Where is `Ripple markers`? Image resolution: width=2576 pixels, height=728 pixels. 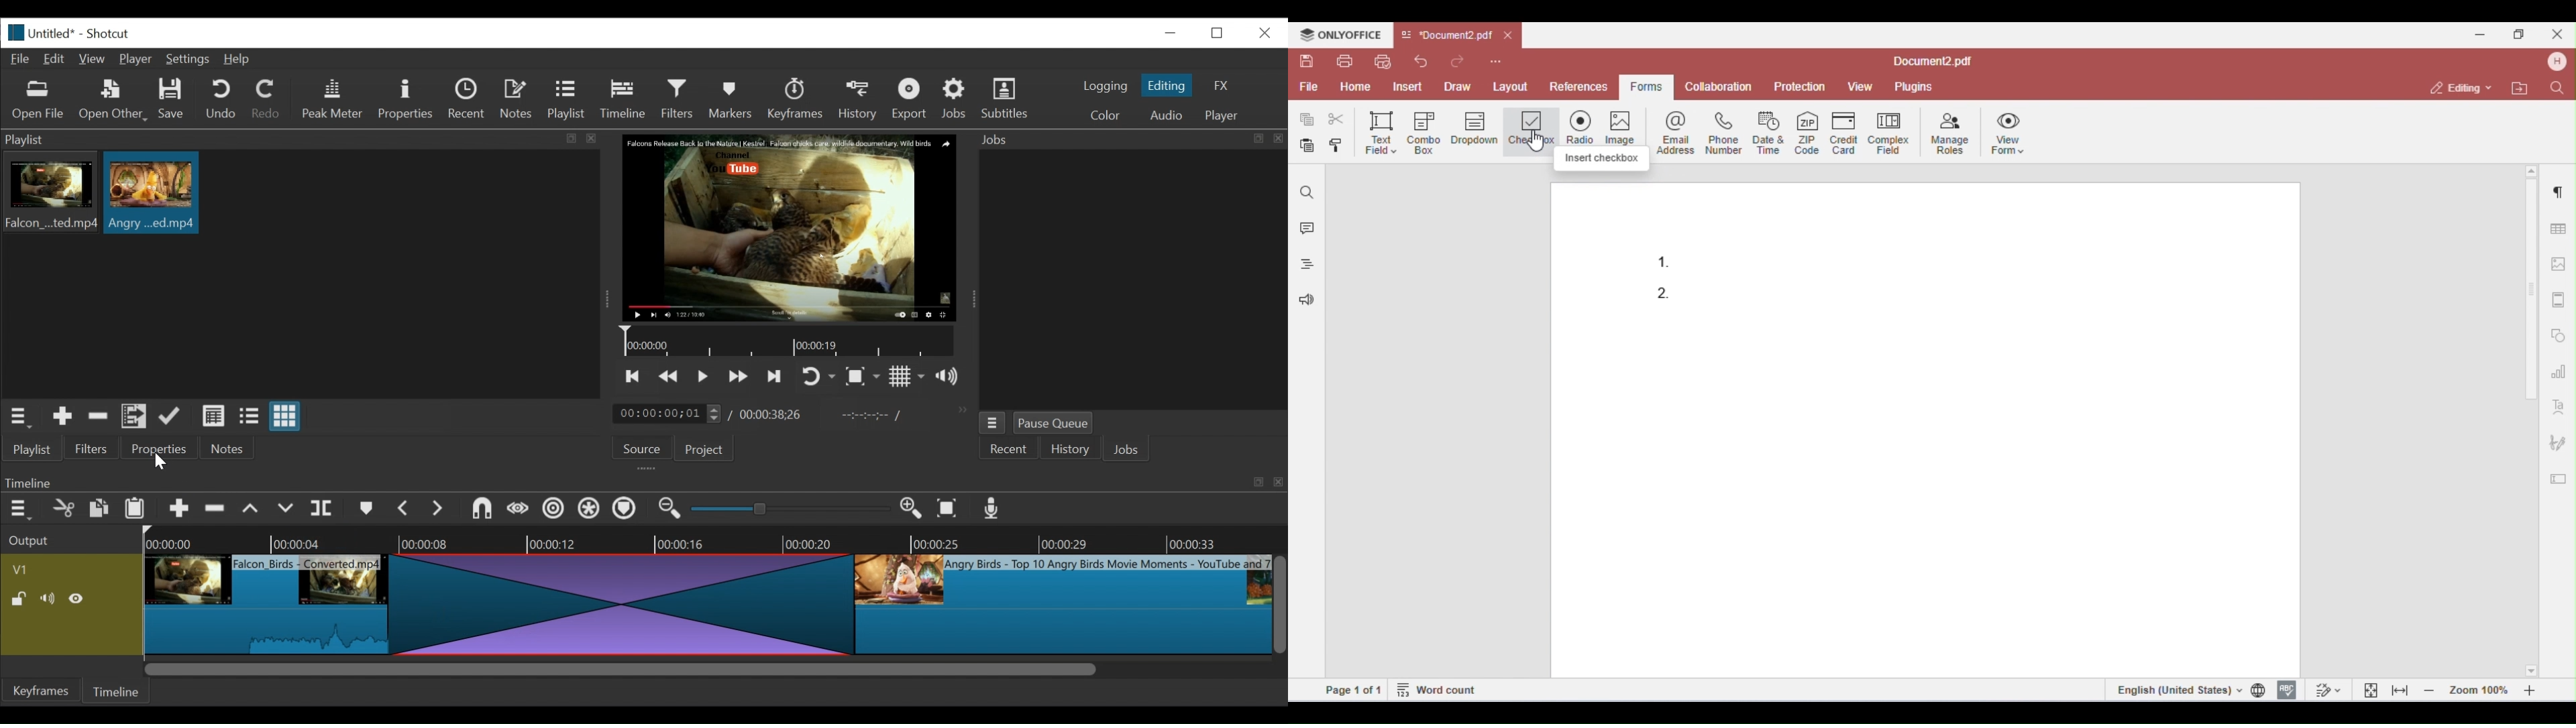 Ripple markers is located at coordinates (627, 510).